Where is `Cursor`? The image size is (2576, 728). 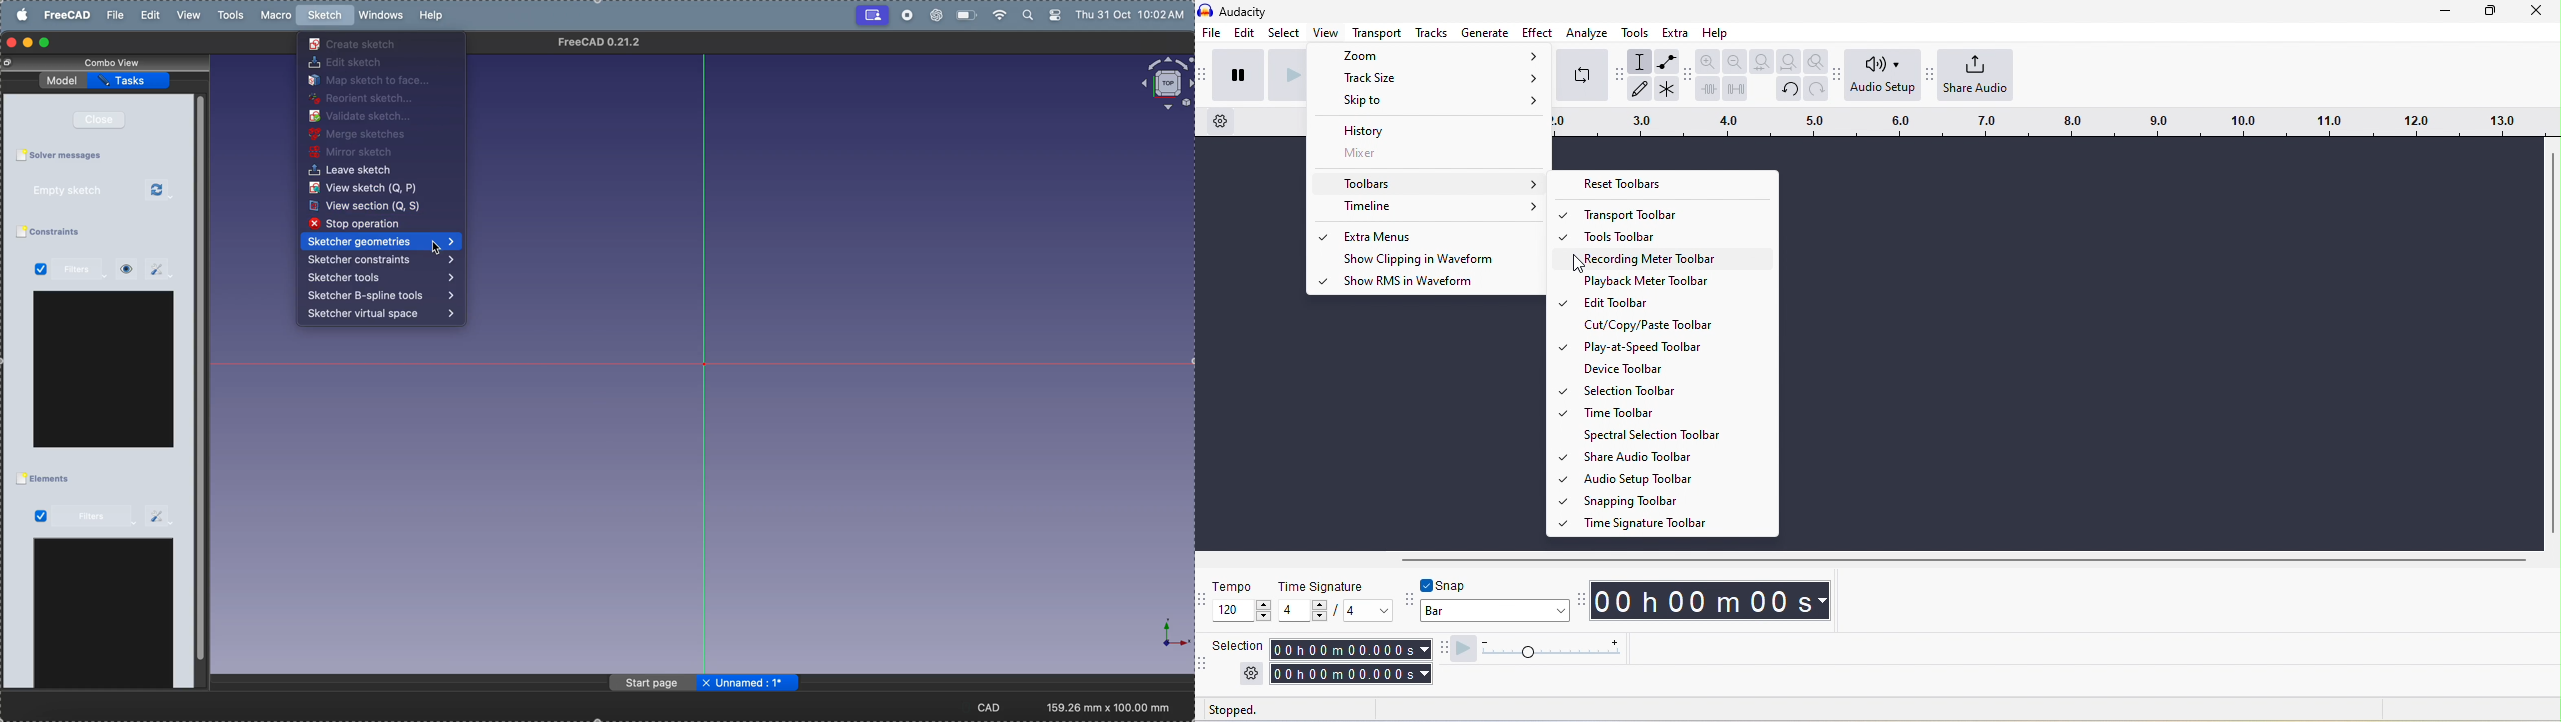
Cursor is located at coordinates (438, 247).